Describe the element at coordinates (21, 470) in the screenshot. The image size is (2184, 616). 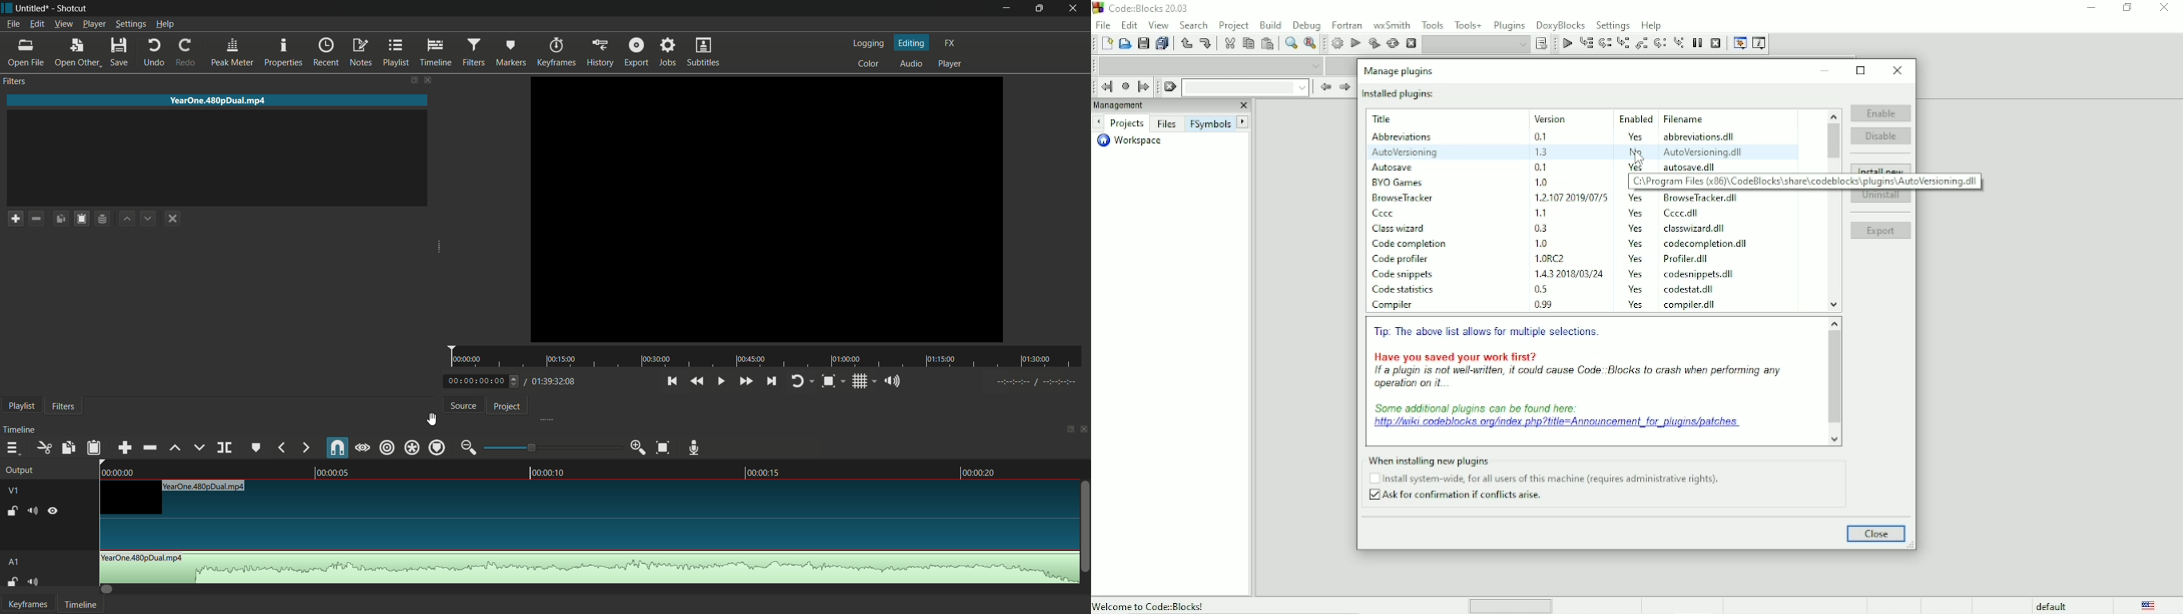
I see `output` at that location.